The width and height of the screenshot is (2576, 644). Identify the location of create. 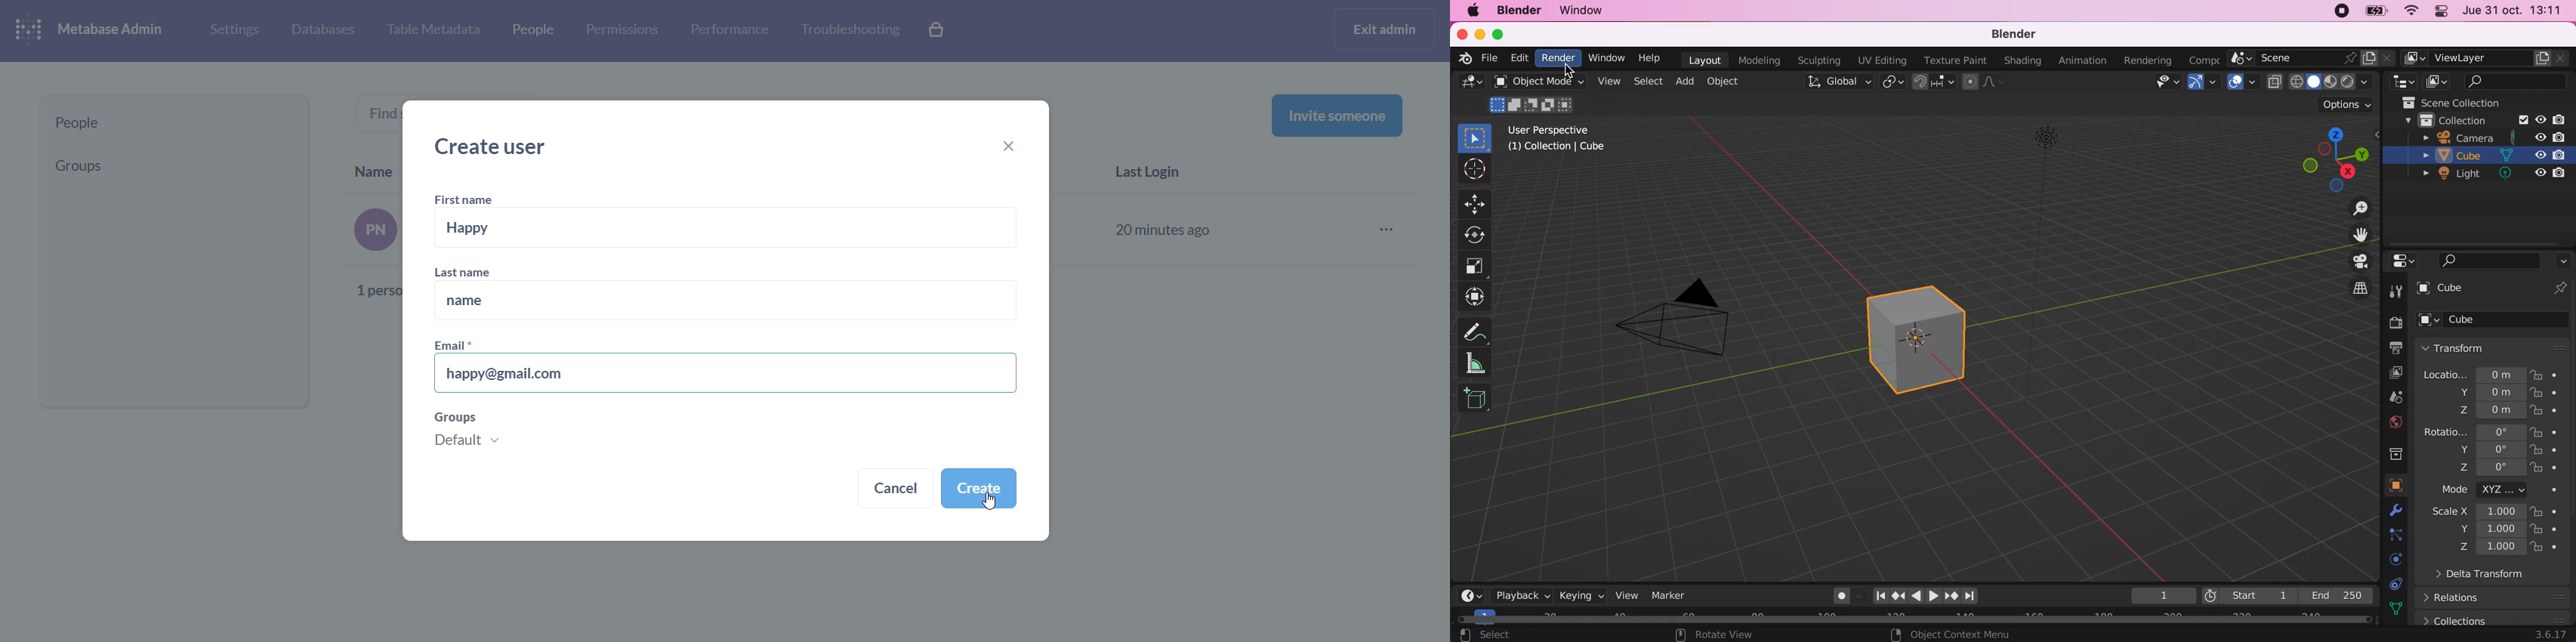
(979, 488).